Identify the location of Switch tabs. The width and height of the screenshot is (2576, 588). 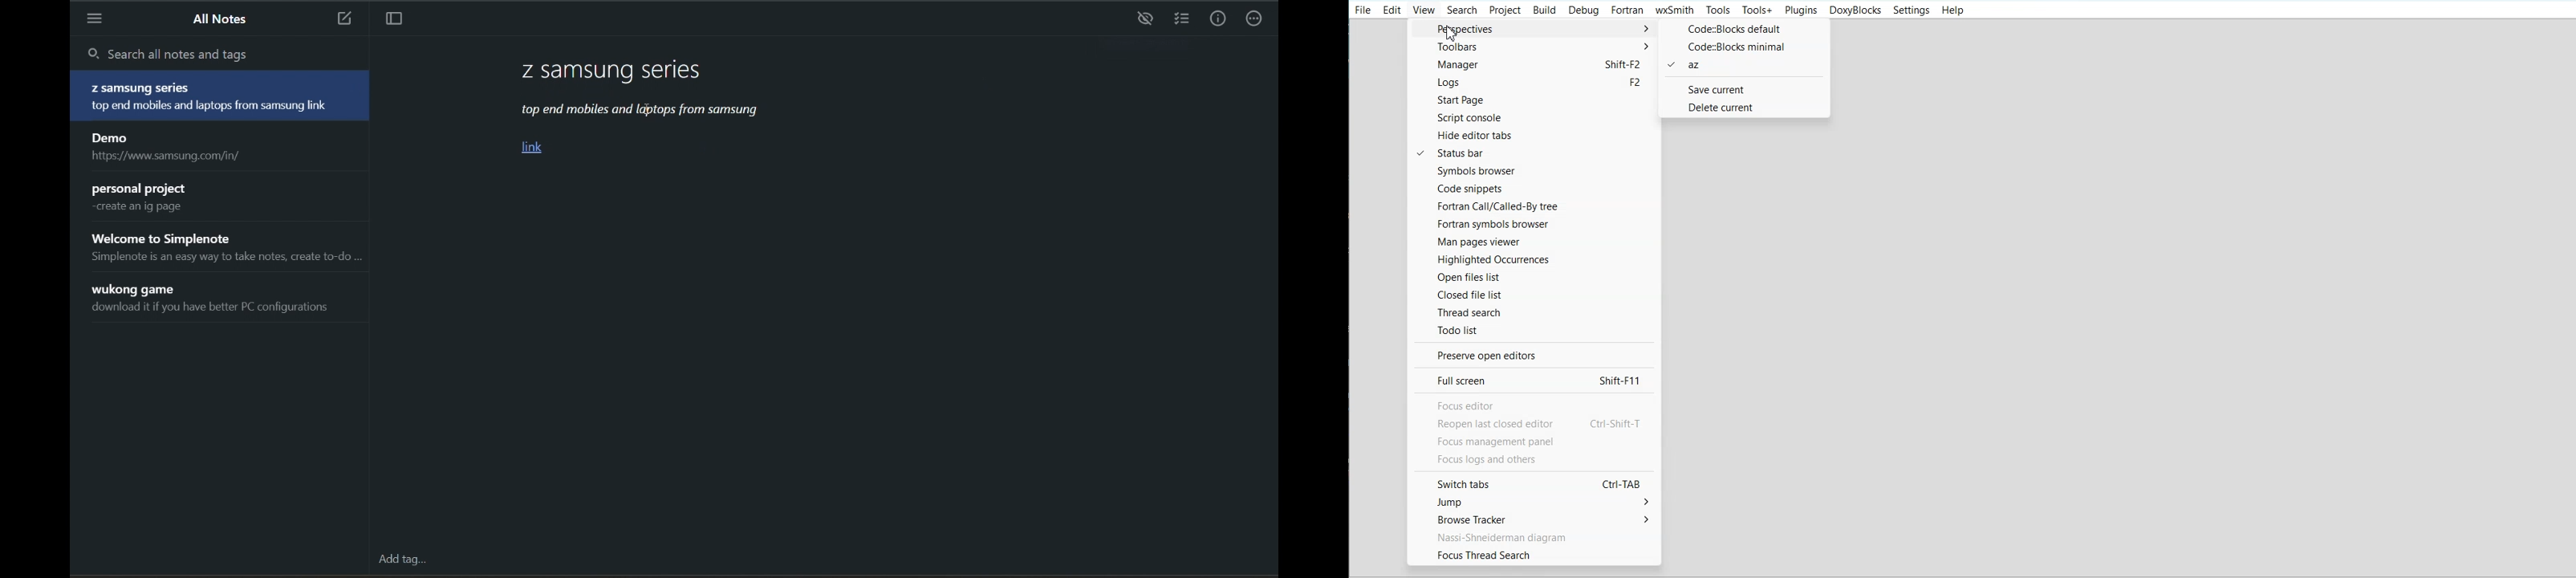
(1537, 485).